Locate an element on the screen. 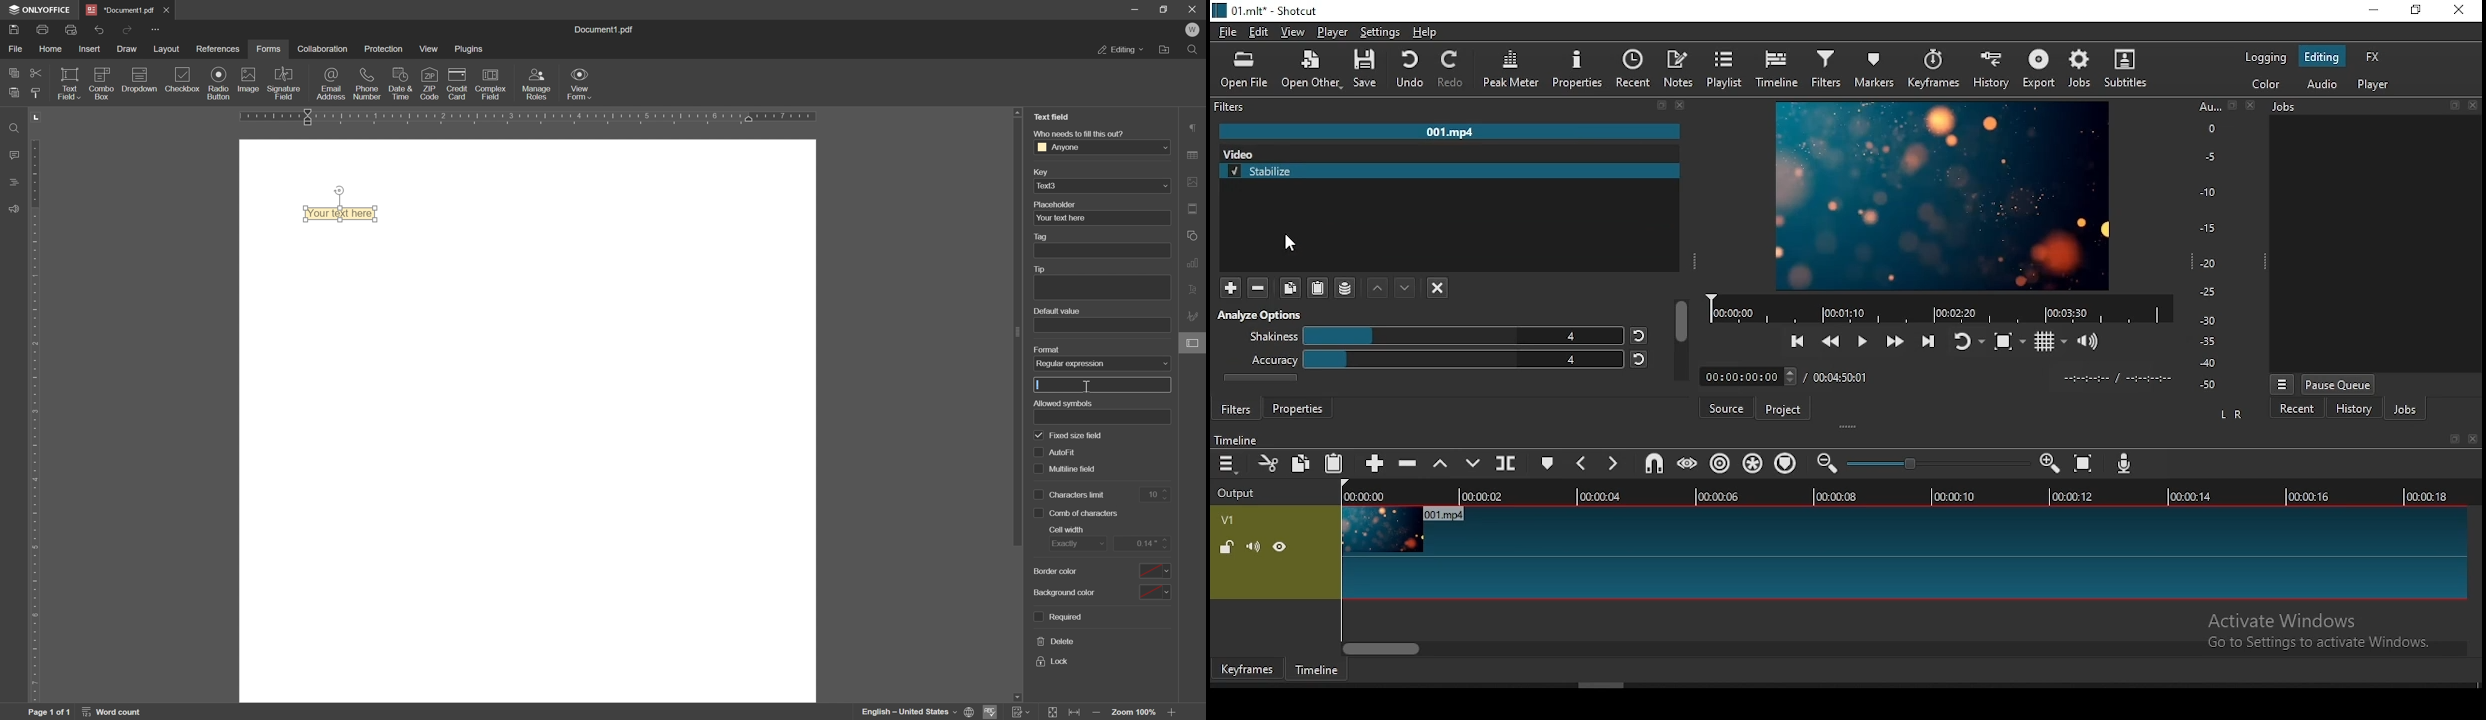  minimize is located at coordinates (2374, 10).